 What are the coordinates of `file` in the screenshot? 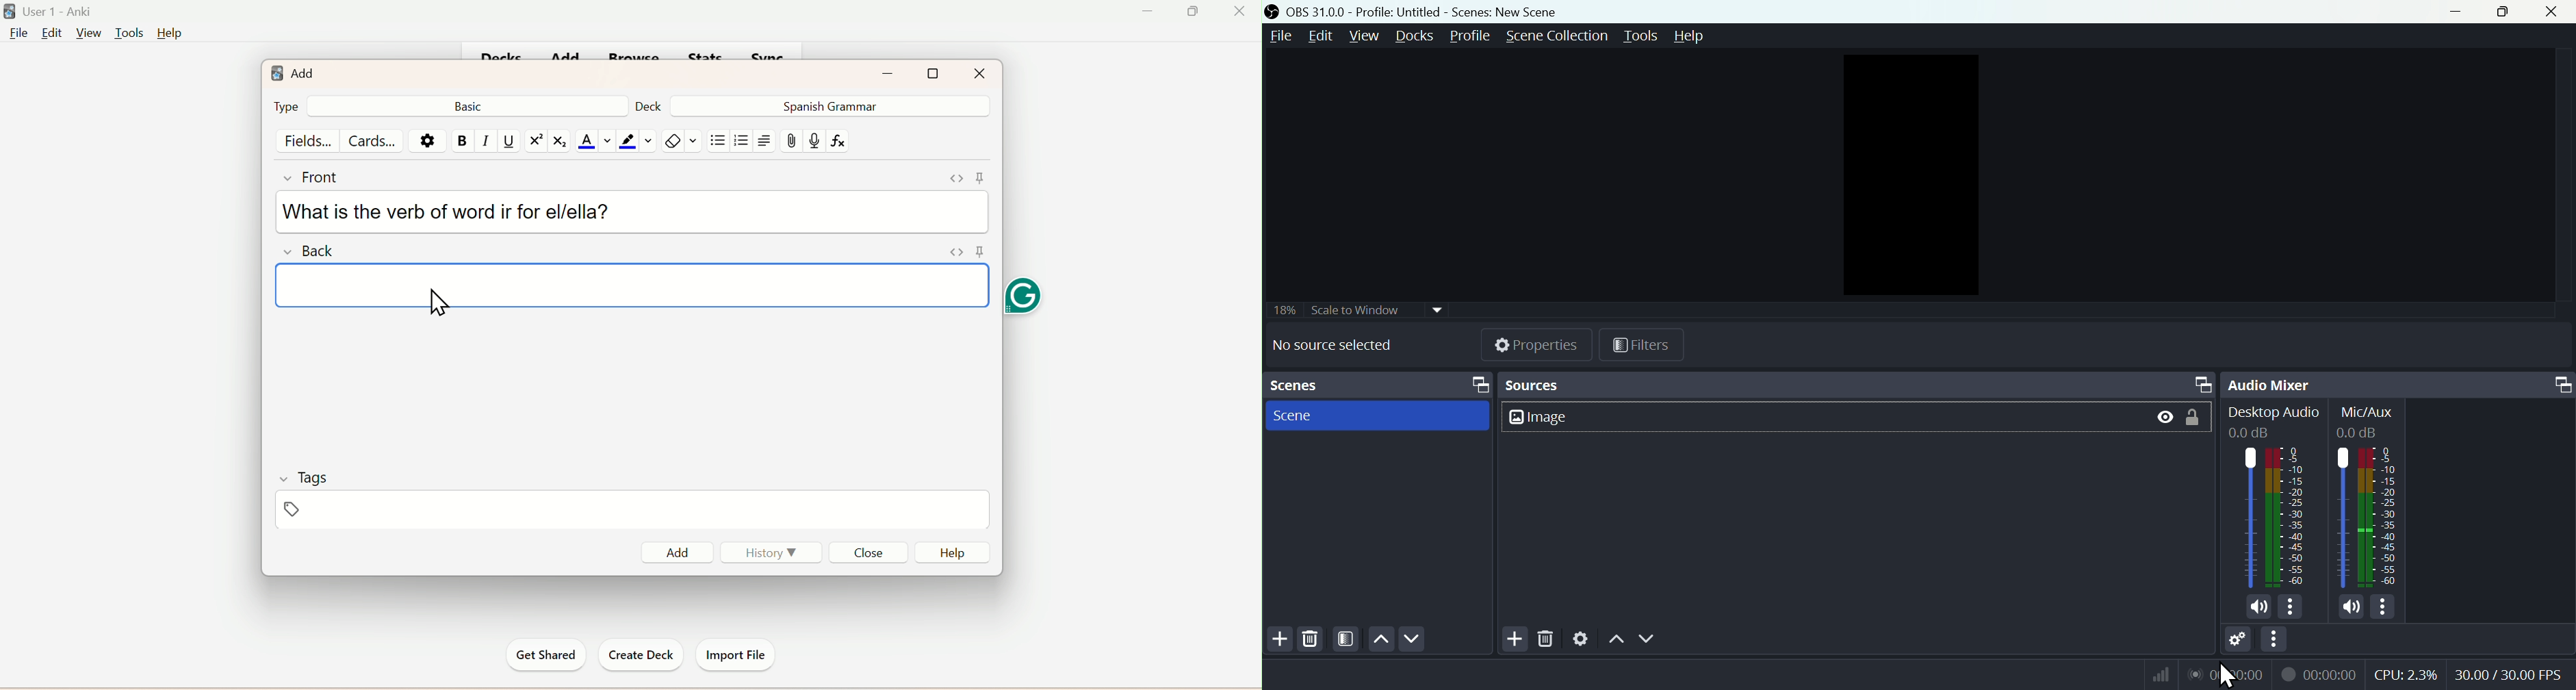 It's located at (1282, 36).